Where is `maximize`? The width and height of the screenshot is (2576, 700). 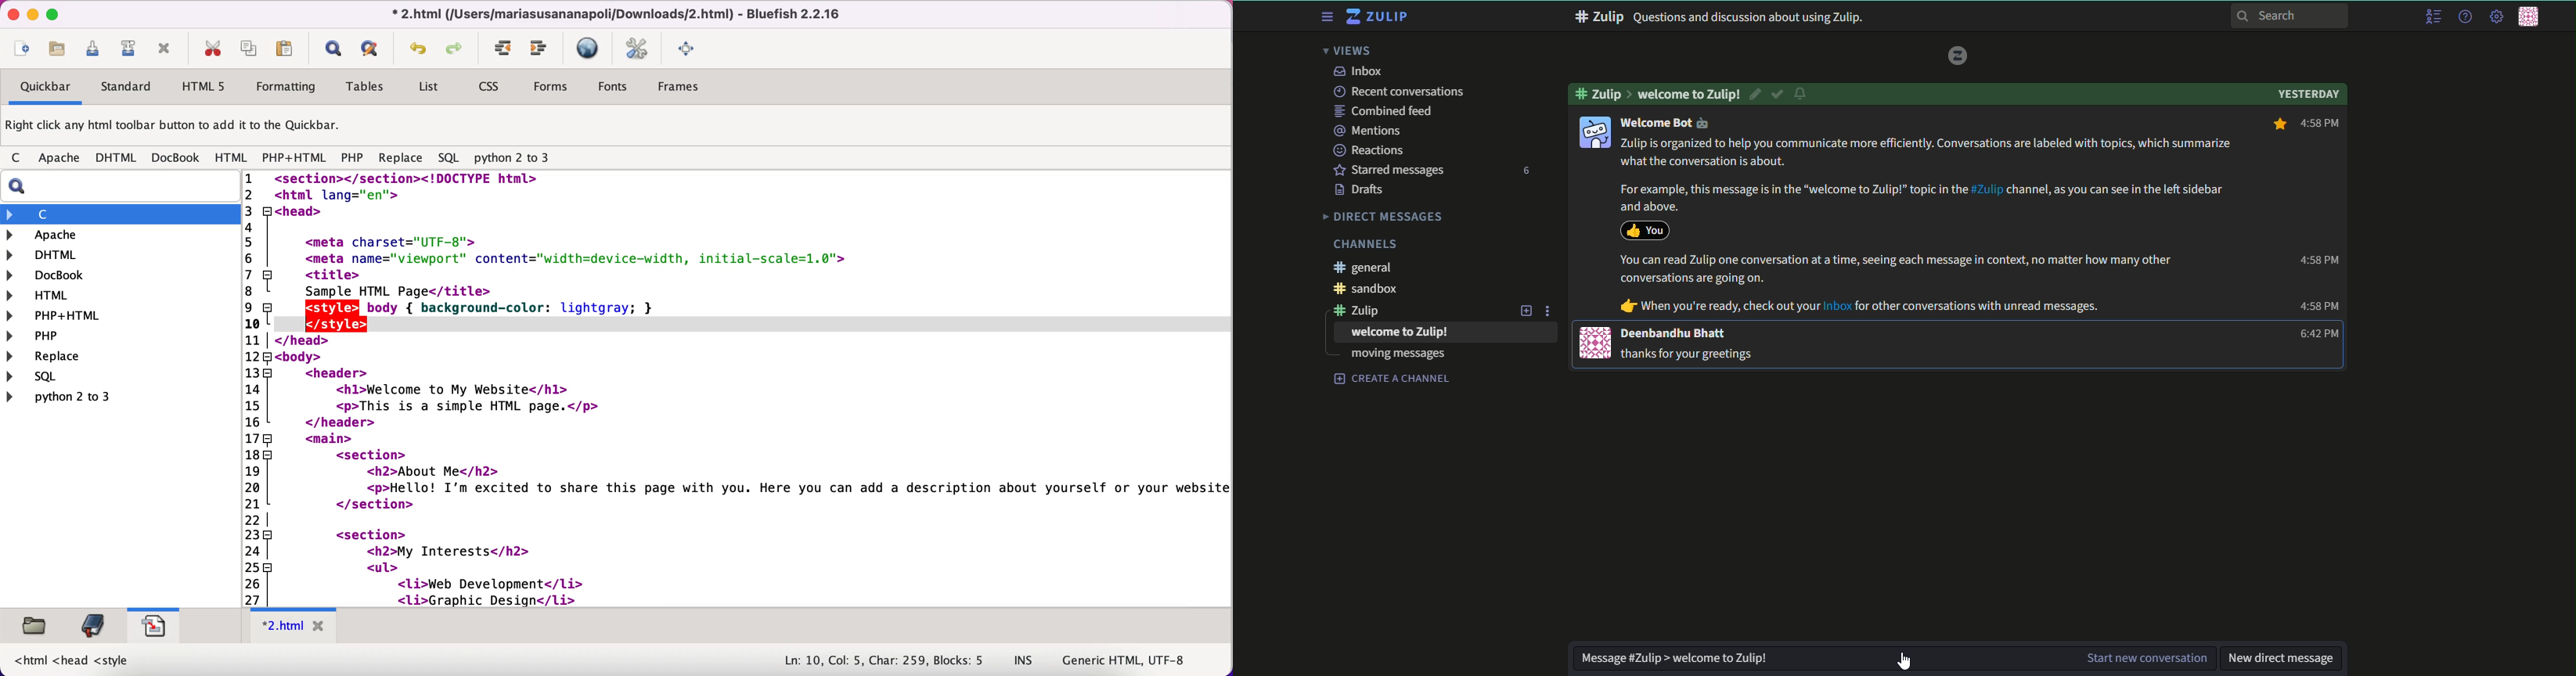
maximize is located at coordinates (53, 13).